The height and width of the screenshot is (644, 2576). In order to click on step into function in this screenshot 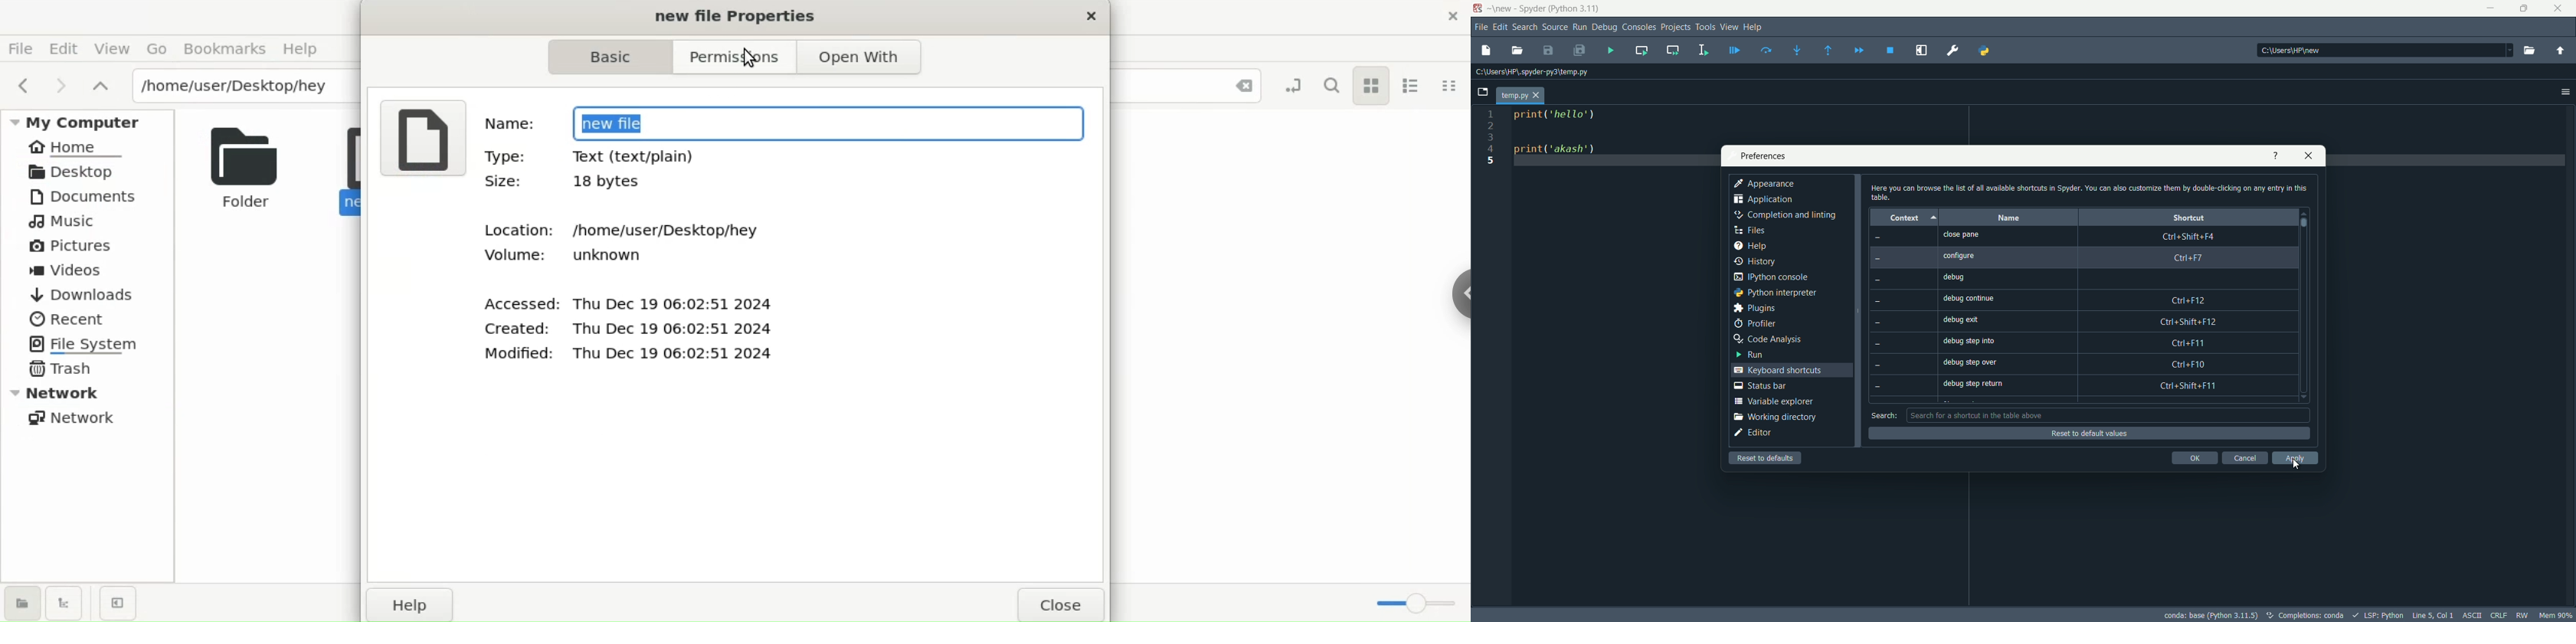, I will do `click(1798, 51)`.